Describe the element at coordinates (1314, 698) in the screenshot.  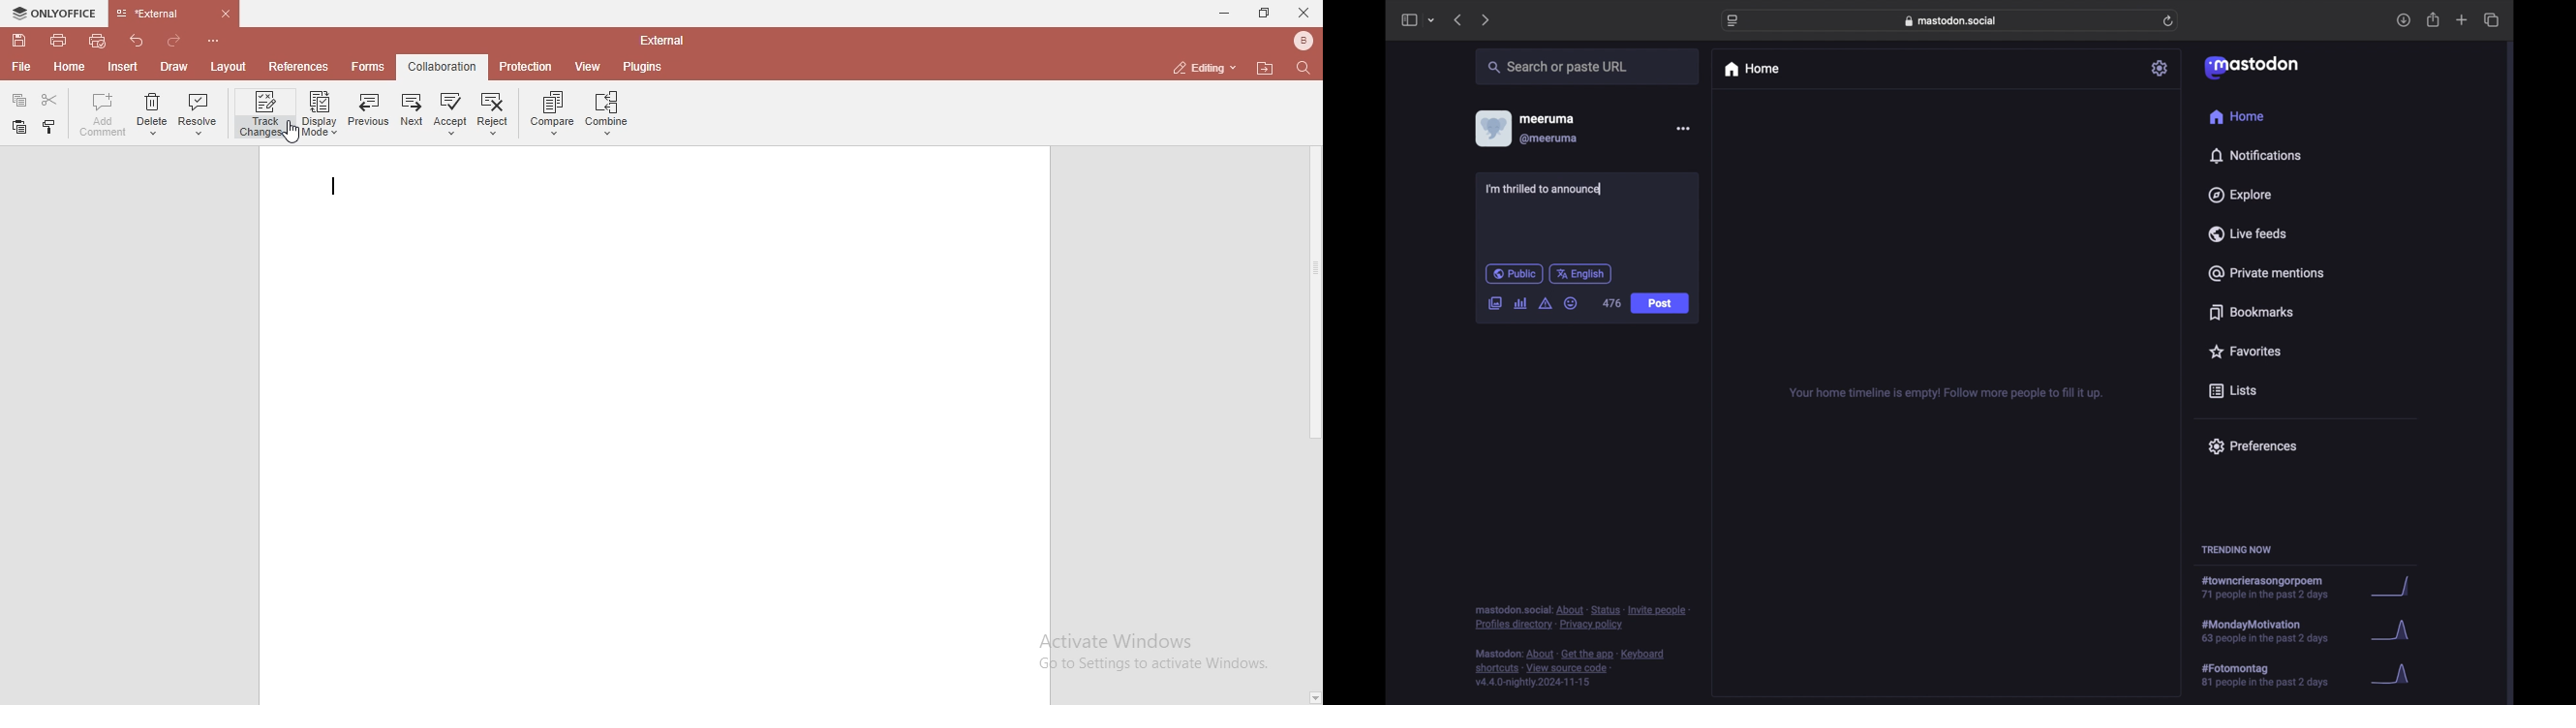
I see `page down` at that location.